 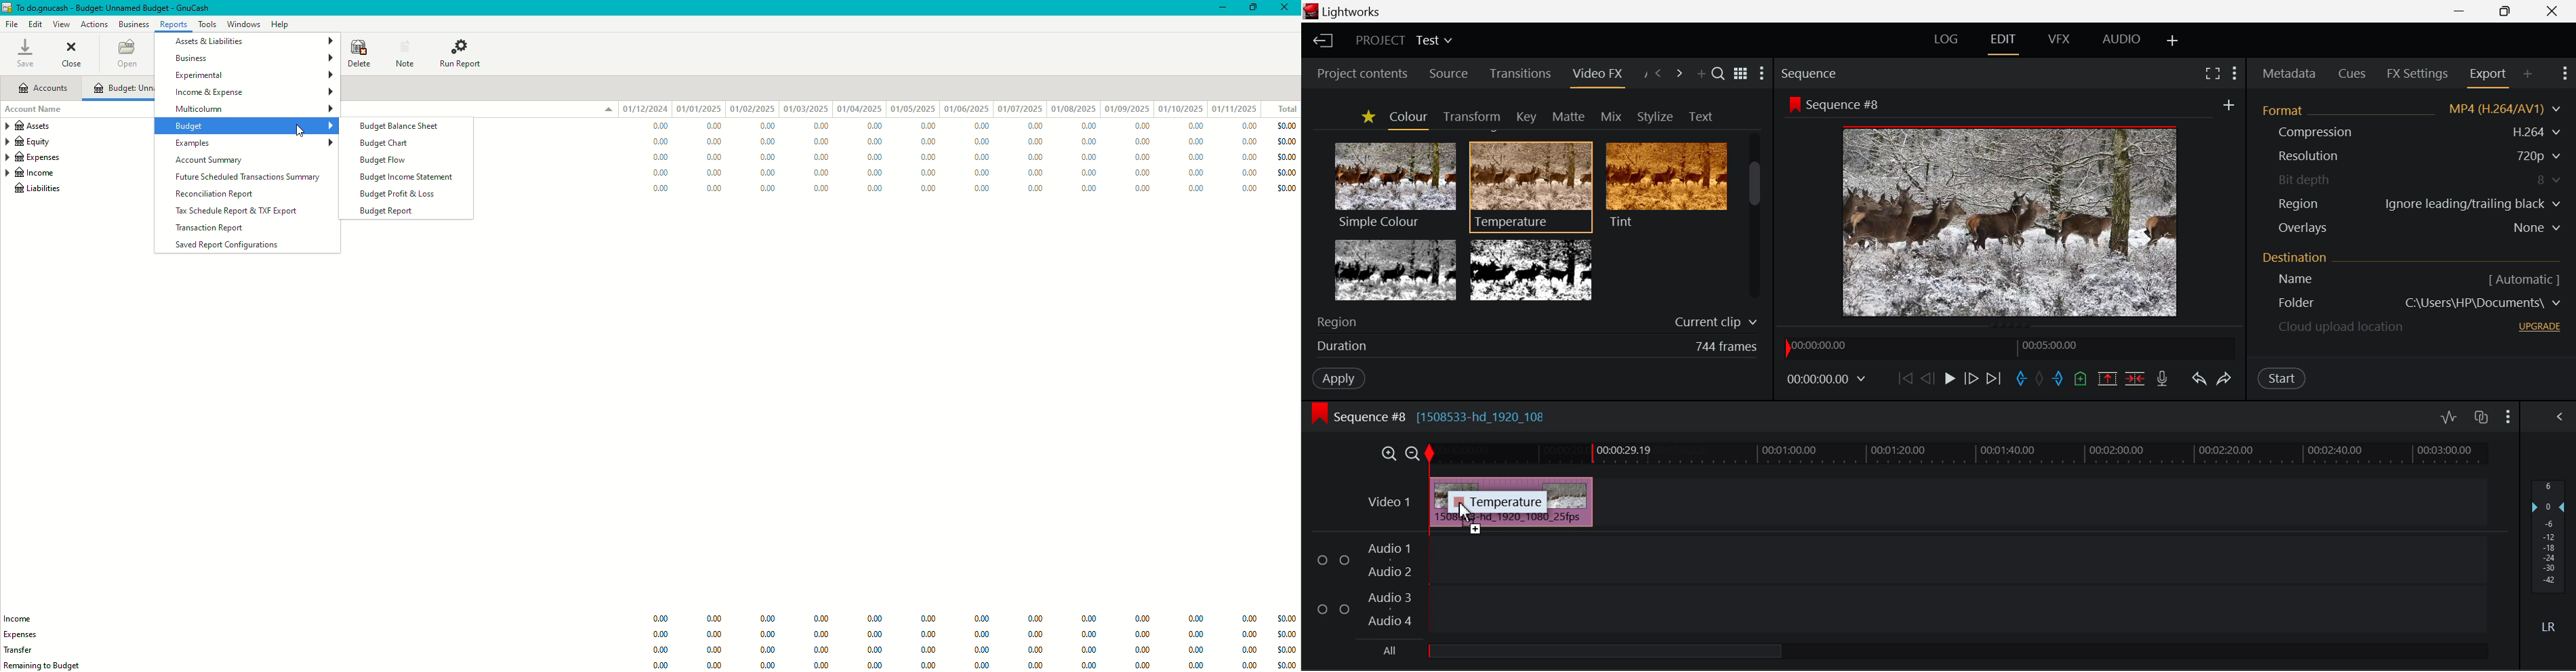 I want to click on Resolution, so click(x=2310, y=156).